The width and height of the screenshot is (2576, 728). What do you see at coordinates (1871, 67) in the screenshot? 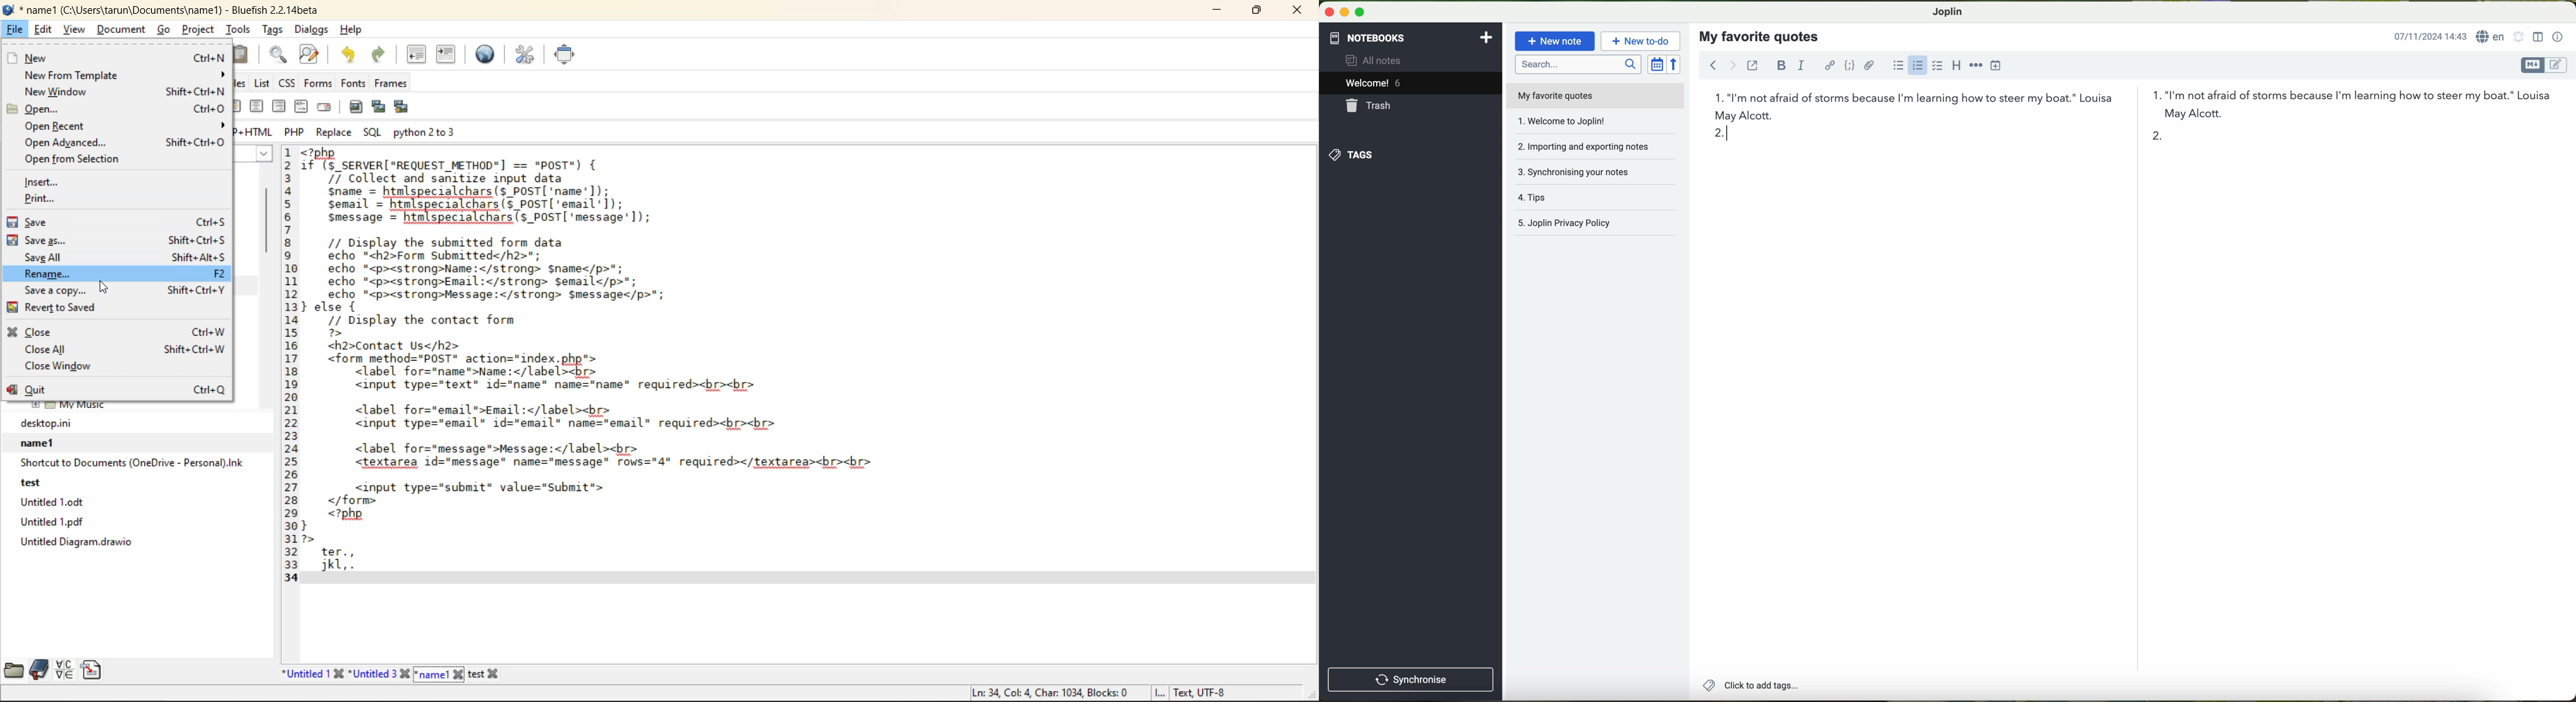
I see `attach files` at bounding box center [1871, 67].